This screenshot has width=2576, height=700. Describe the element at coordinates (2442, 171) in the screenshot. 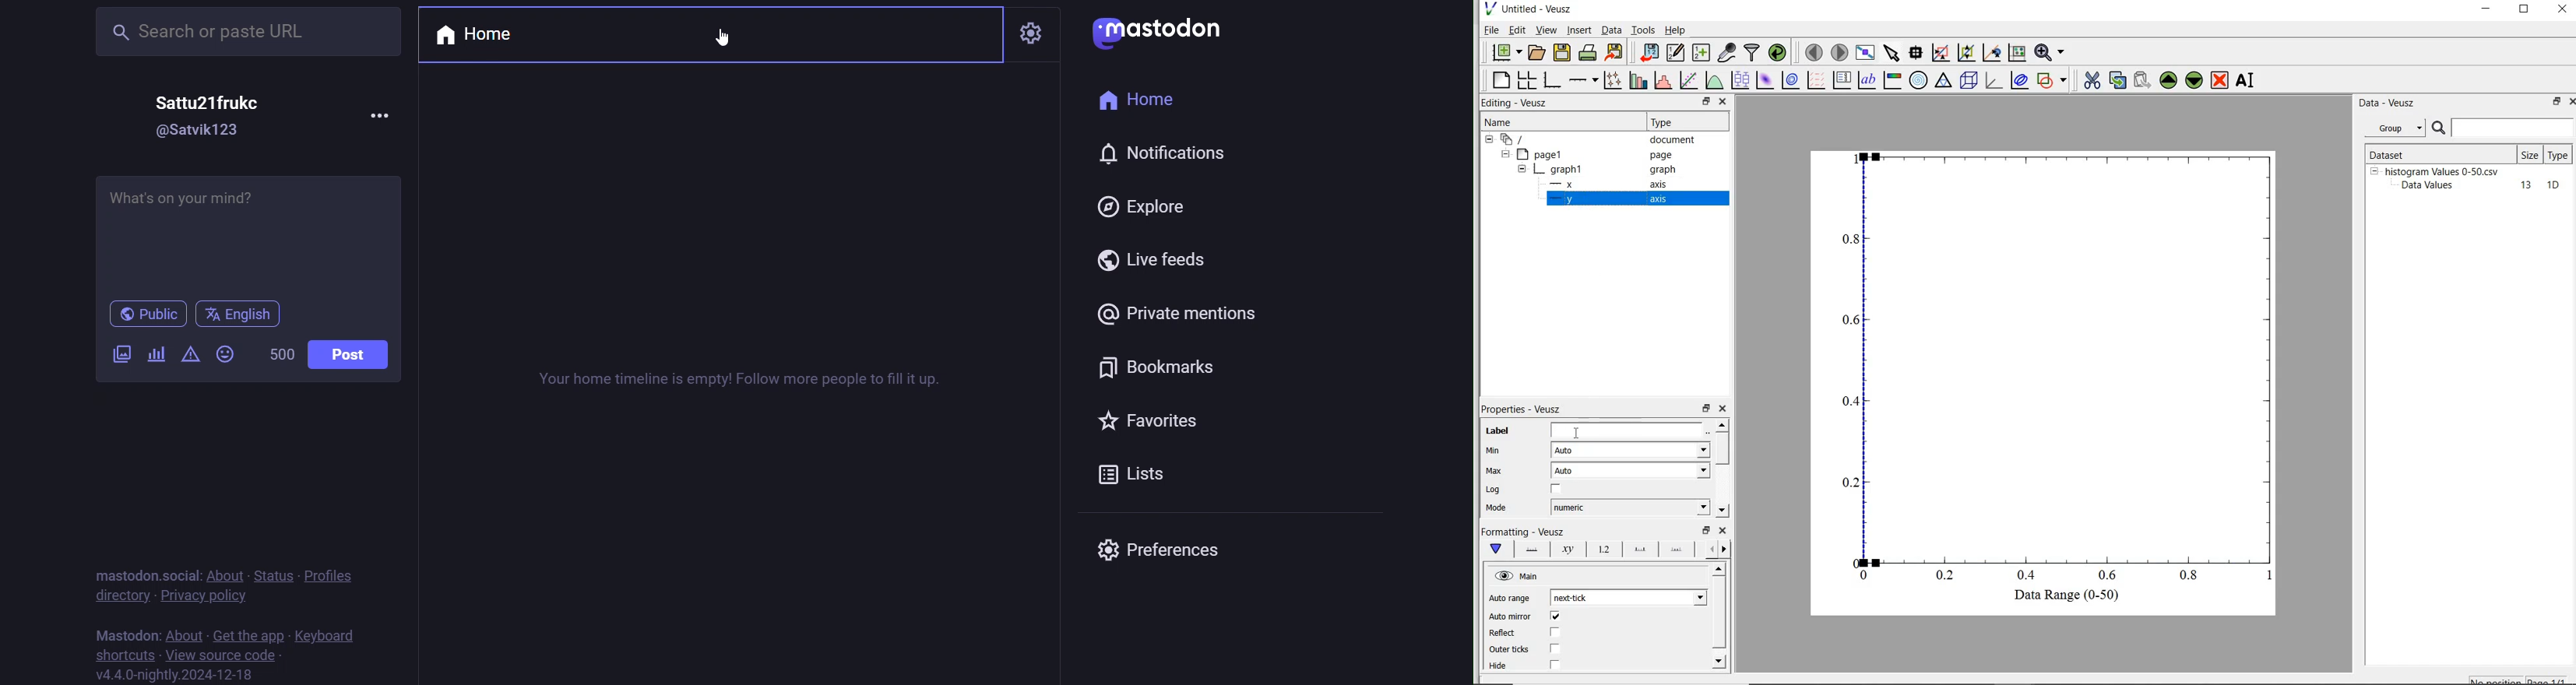

I see `histogram Values 0-50.csv` at that location.